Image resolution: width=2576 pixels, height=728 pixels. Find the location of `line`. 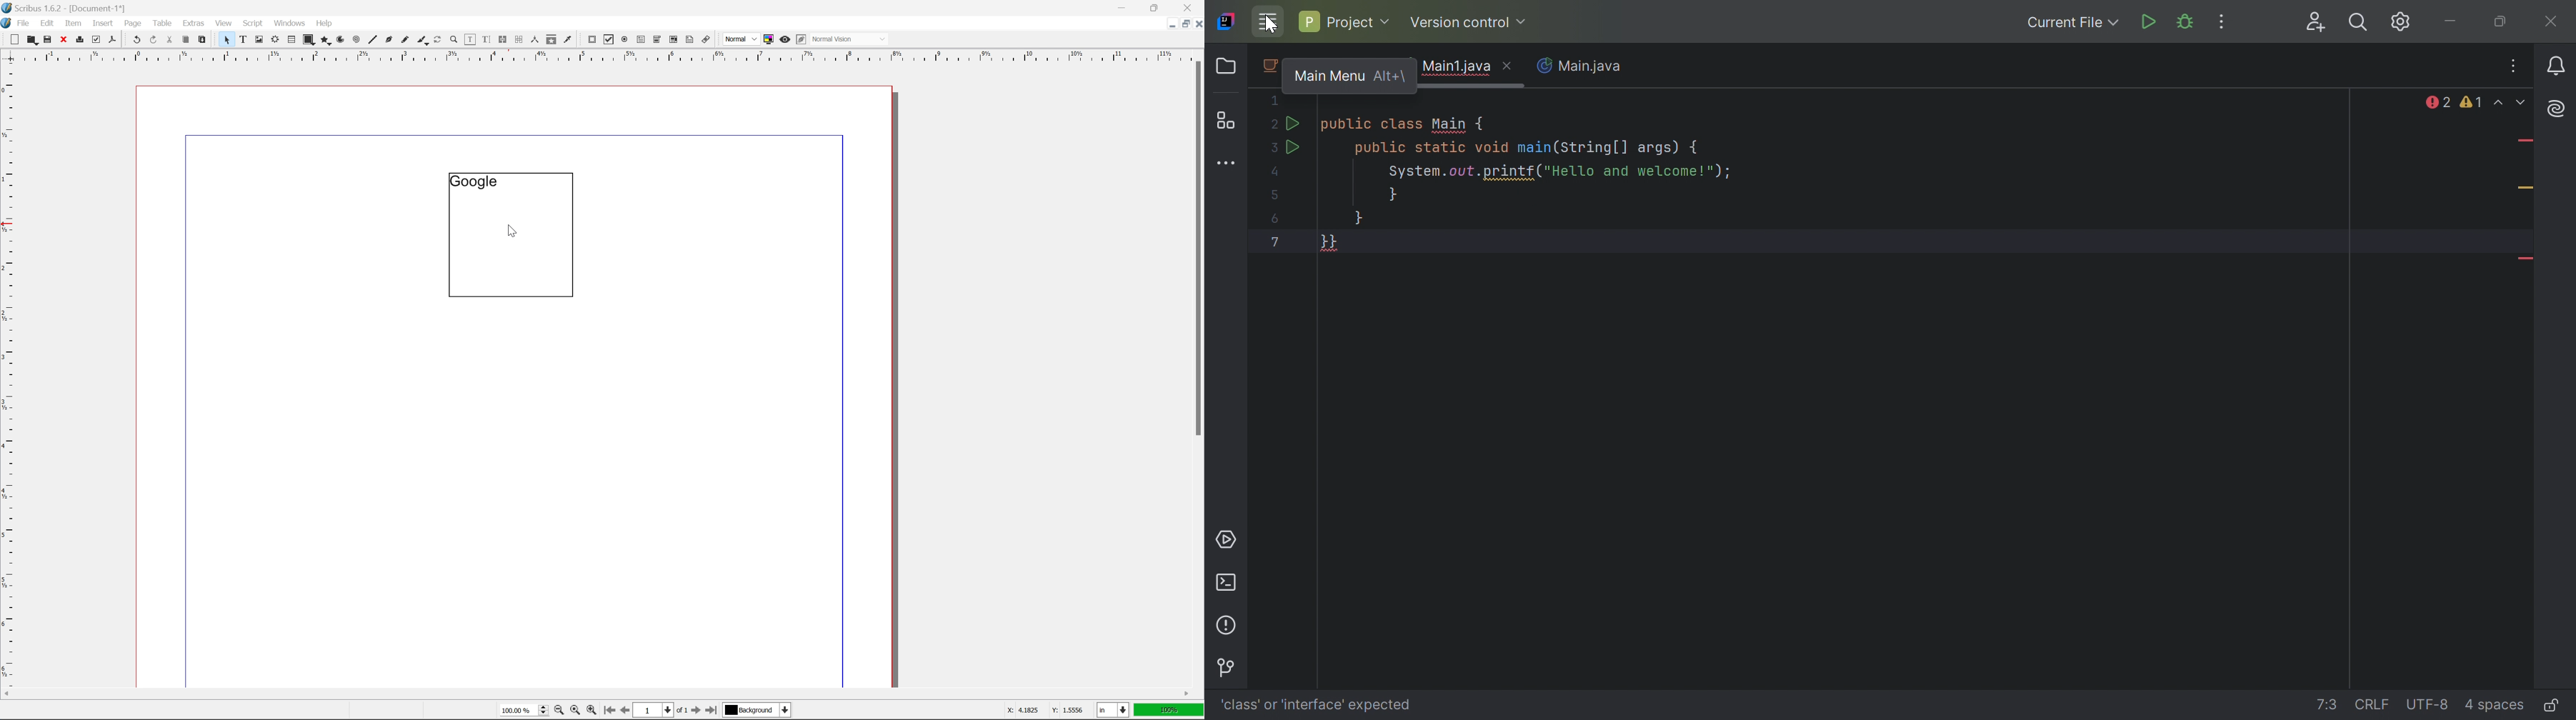

line is located at coordinates (373, 40).